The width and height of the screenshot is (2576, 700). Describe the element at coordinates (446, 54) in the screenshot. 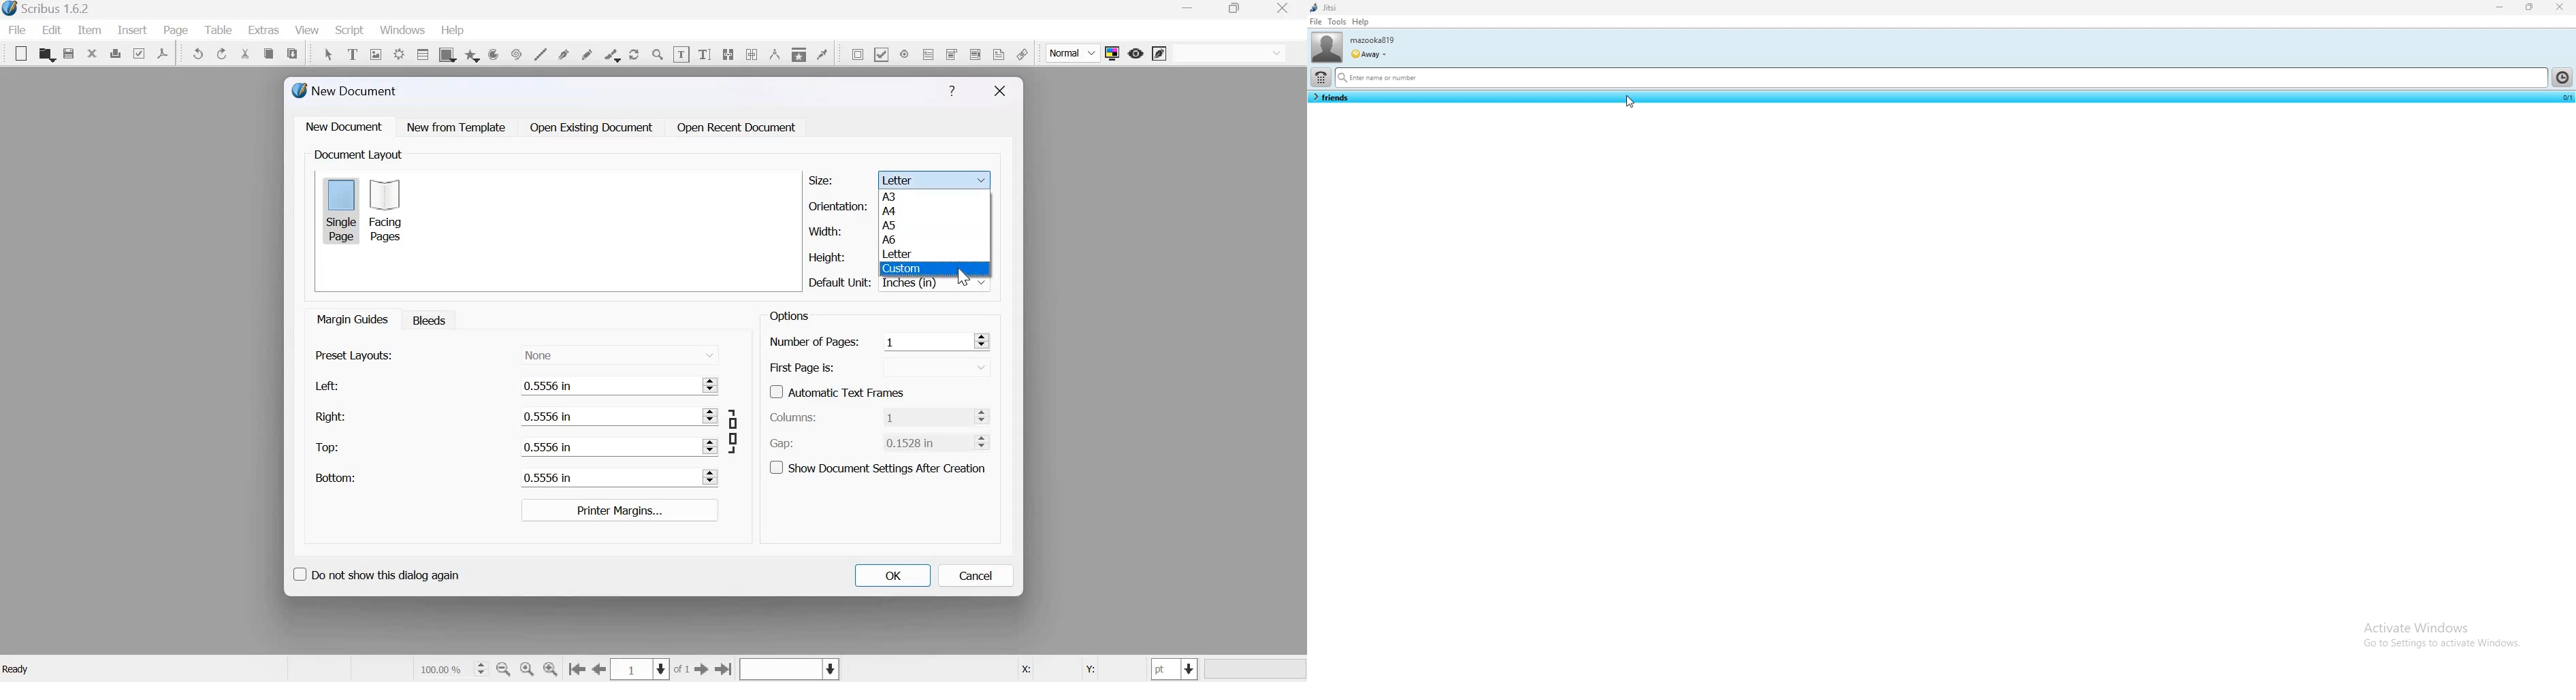

I see `shape` at that location.